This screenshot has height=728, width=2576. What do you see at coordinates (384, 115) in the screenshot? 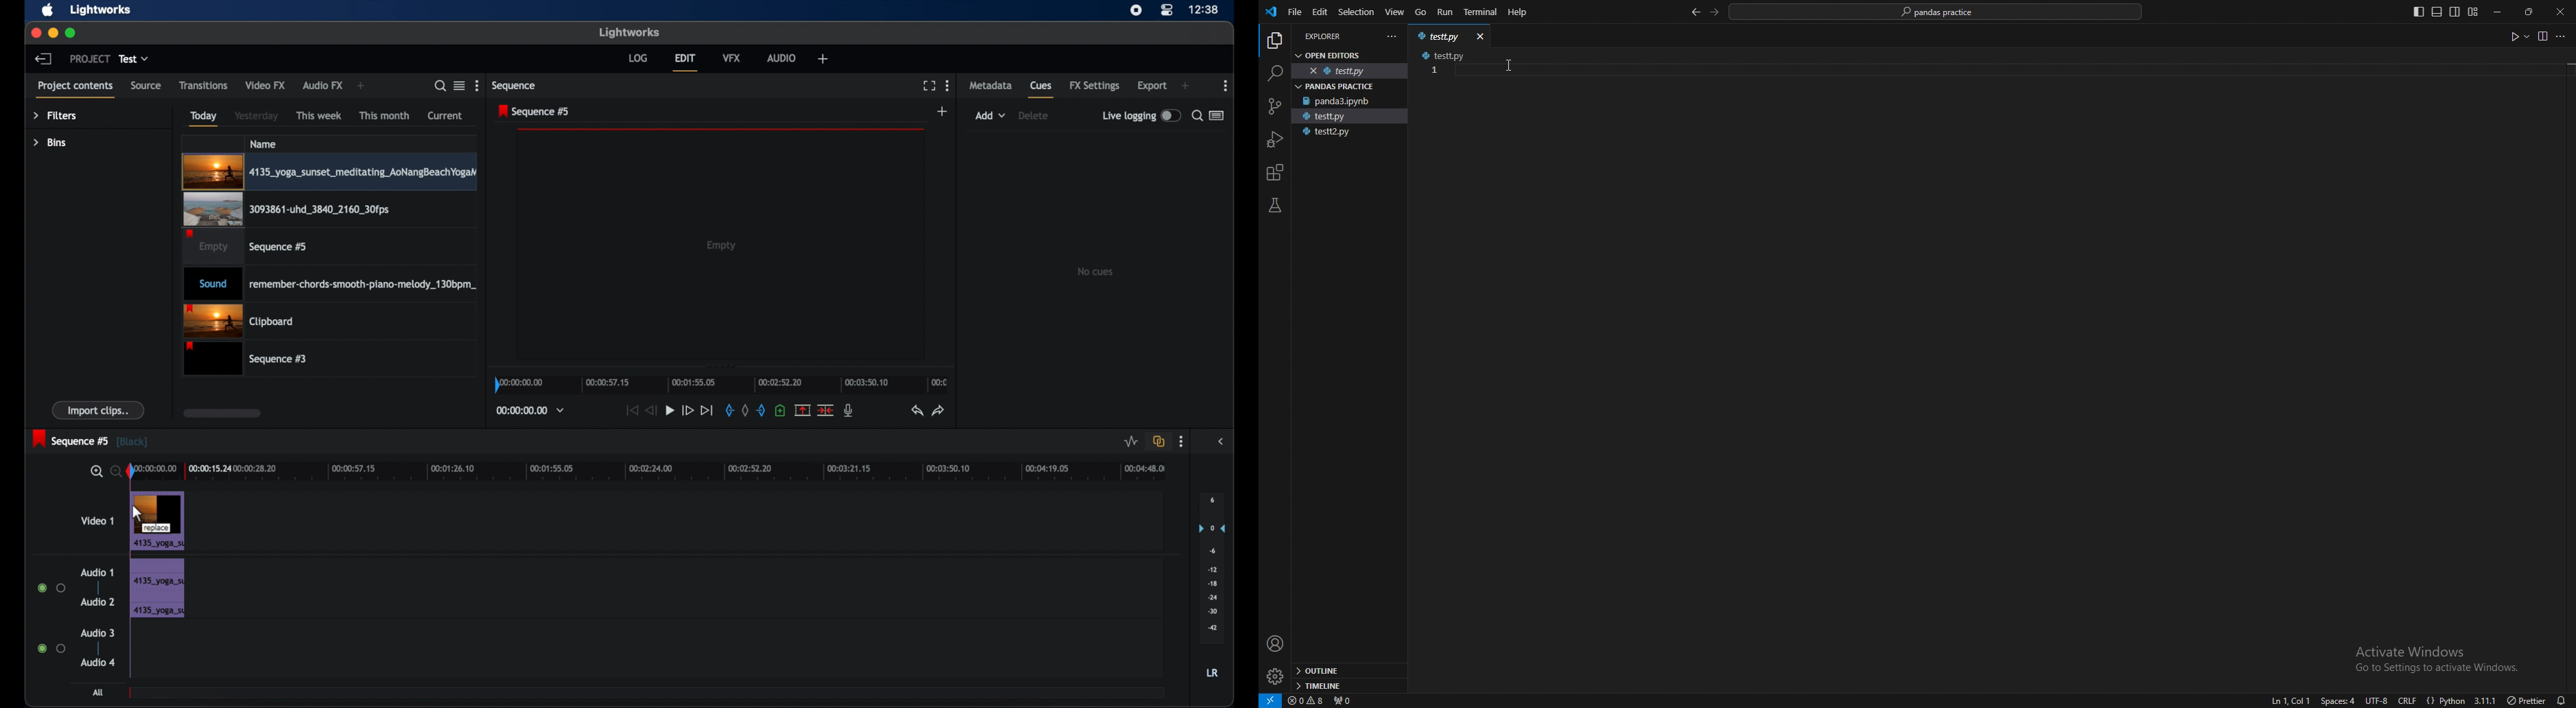
I see `this month` at bounding box center [384, 115].